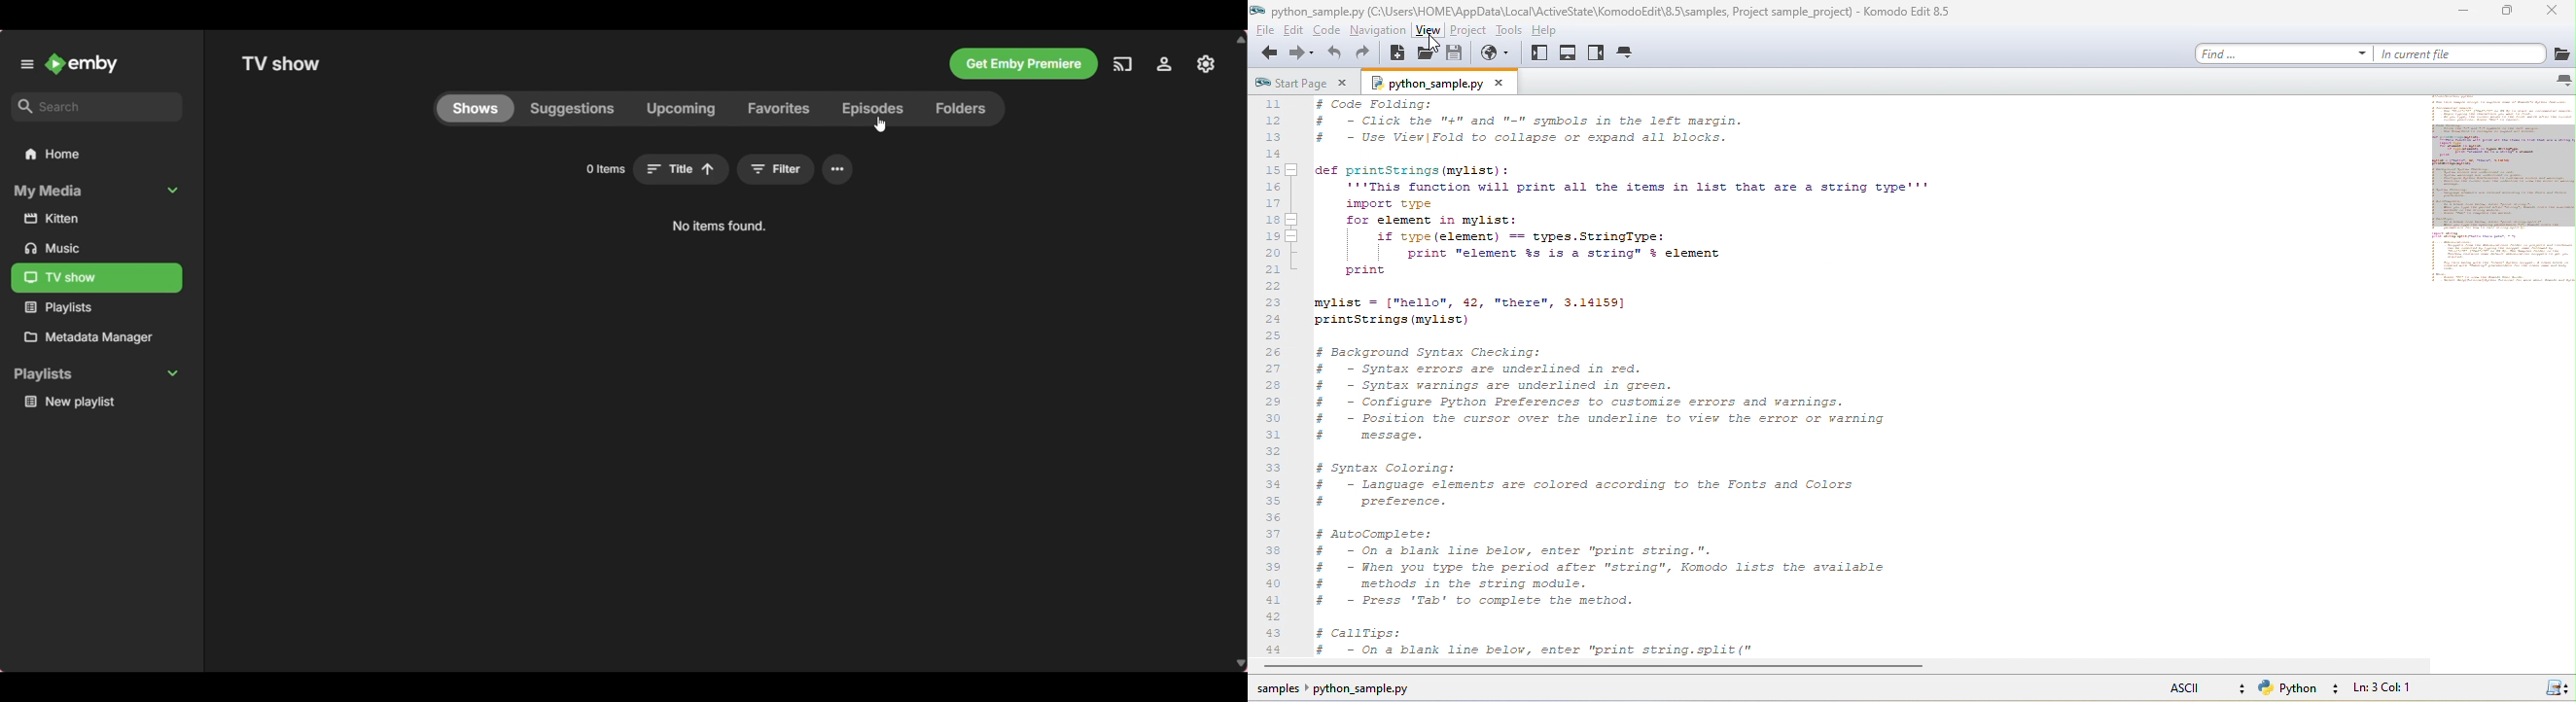 This screenshot has width=2576, height=728. I want to click on tools, so click(1511, 32).